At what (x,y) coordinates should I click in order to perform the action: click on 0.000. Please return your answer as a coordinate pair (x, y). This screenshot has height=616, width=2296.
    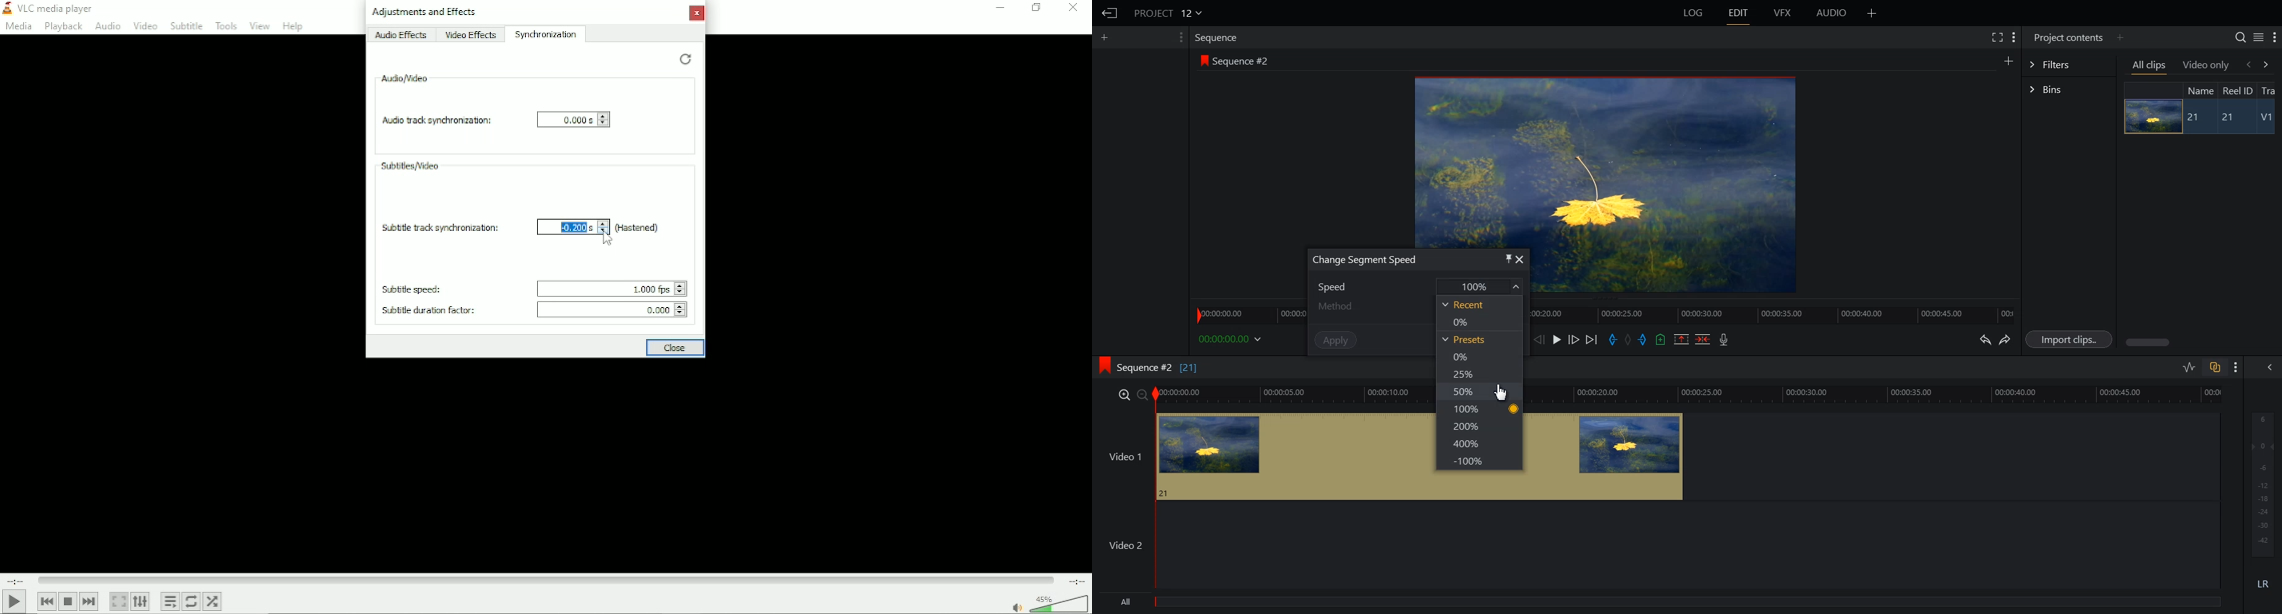
    Looking at the image, I should click on (611, 312).